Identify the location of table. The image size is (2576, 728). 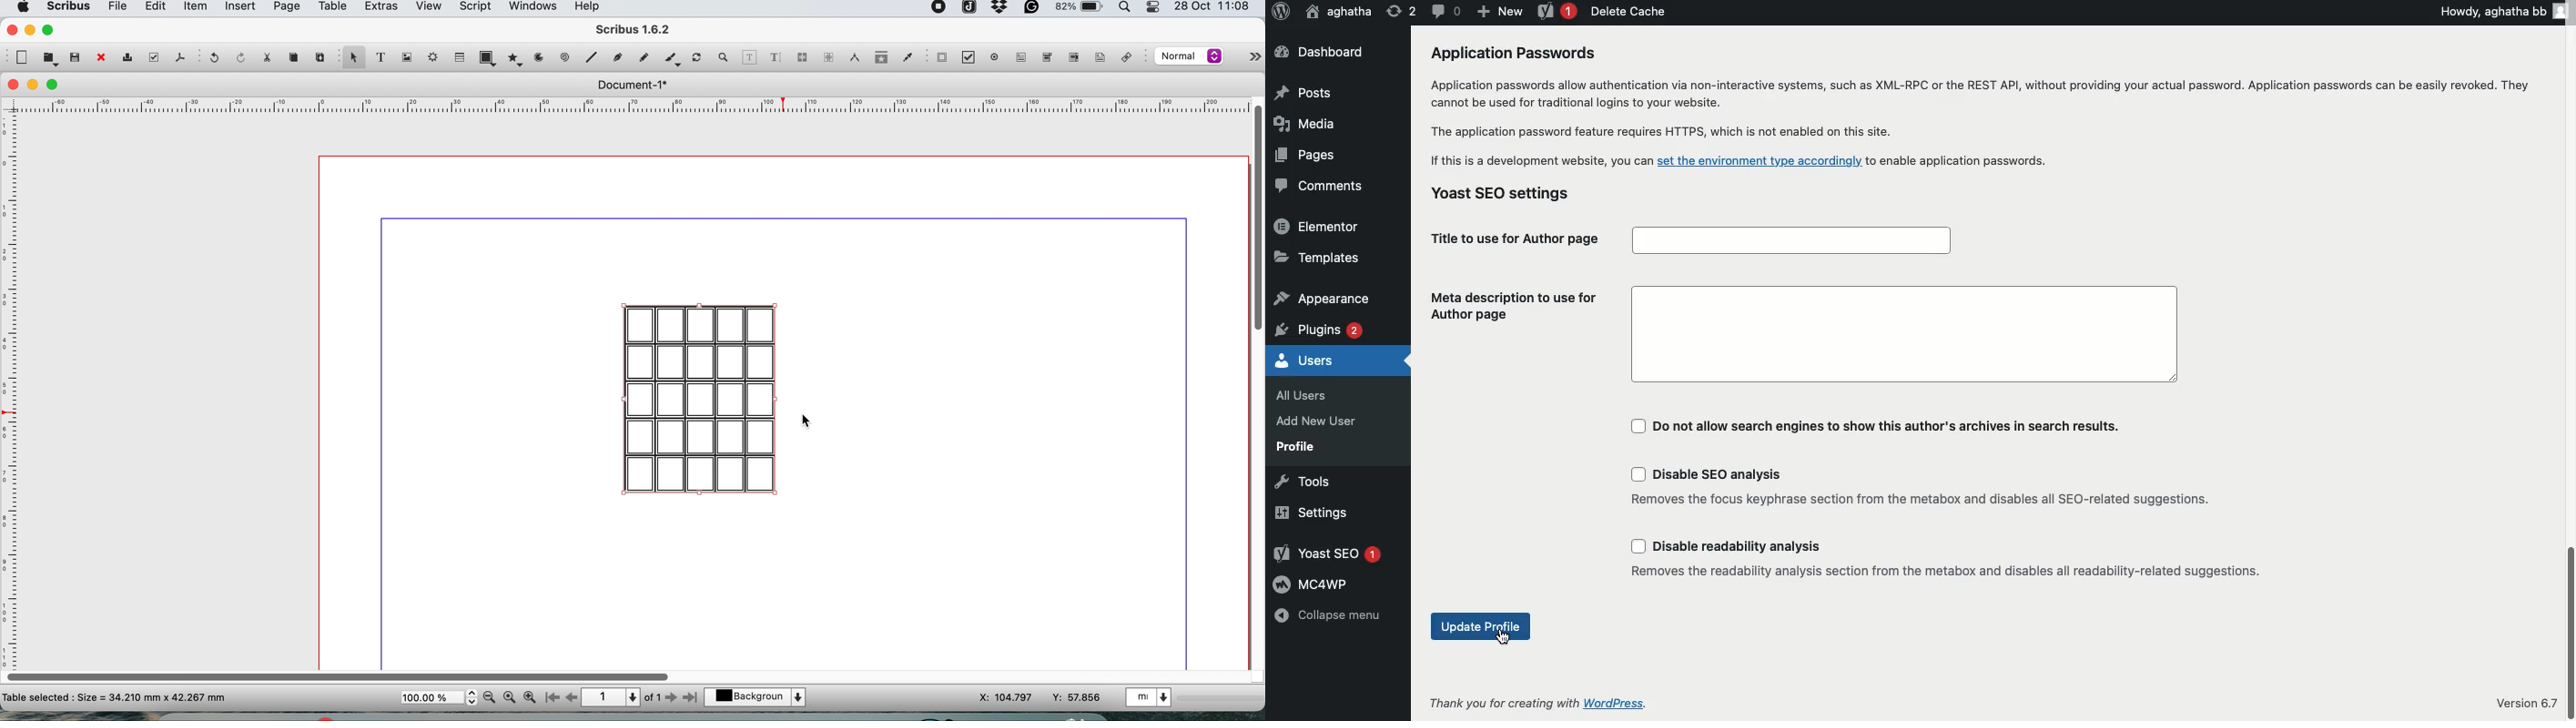
(331, 8).